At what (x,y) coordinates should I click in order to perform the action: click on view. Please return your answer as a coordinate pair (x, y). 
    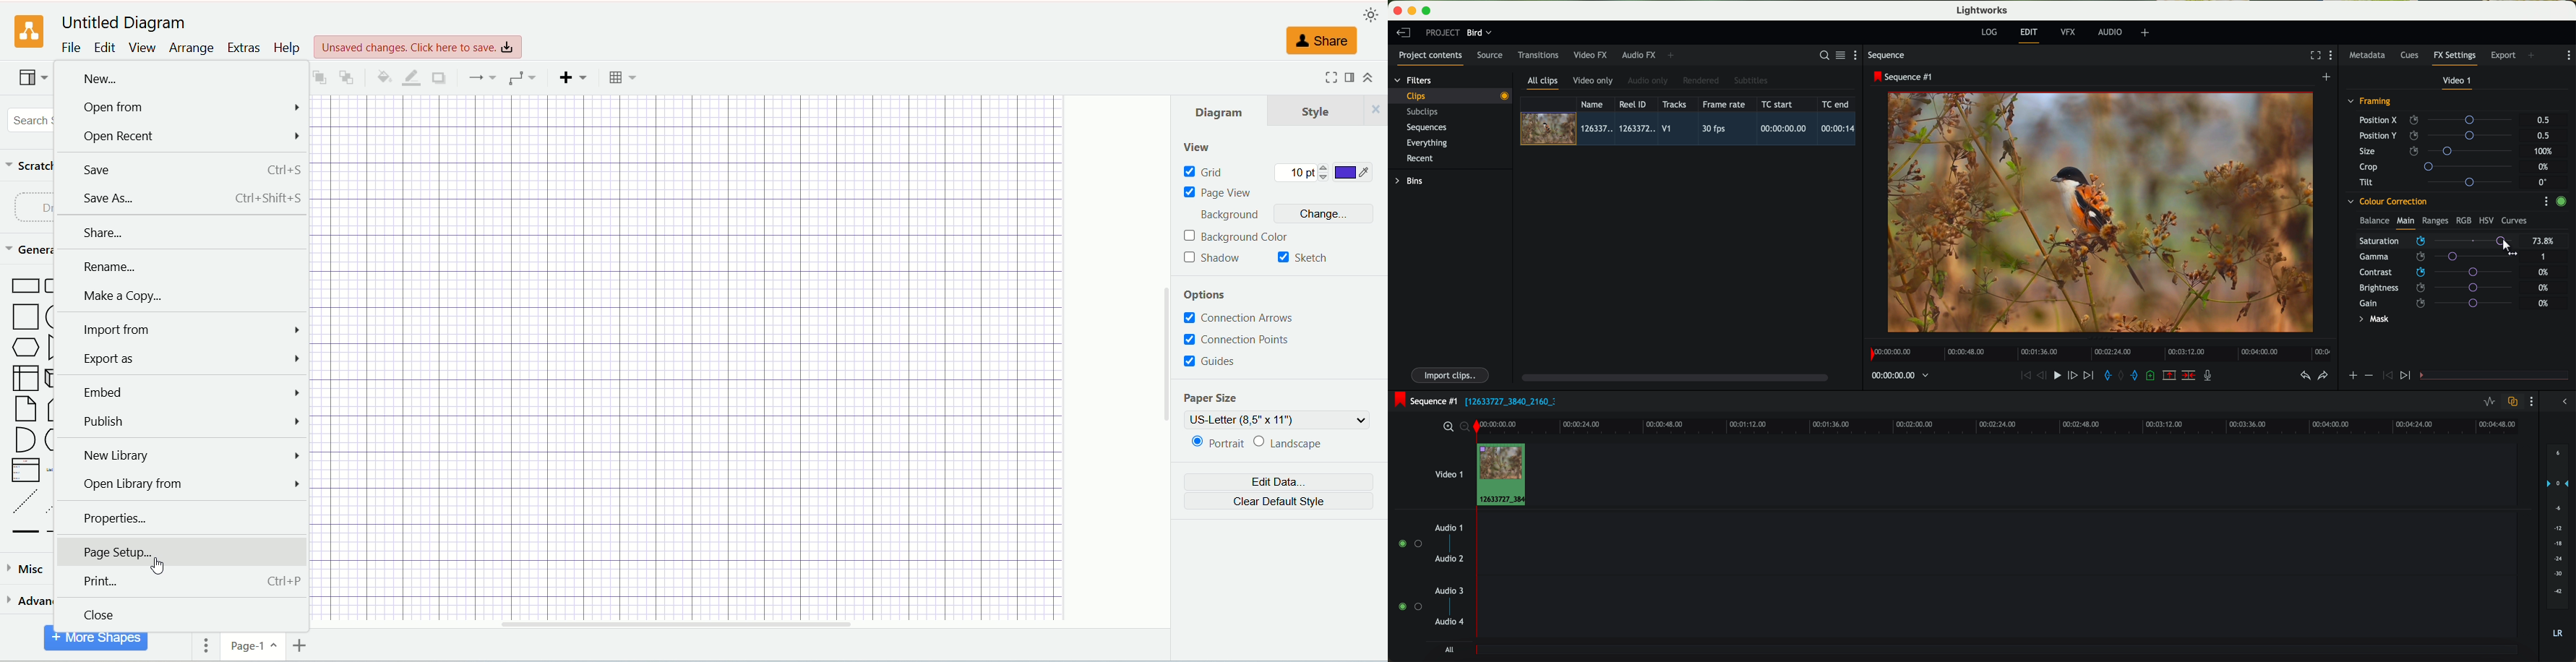
    Looking at the image, I should click on (142, 48).